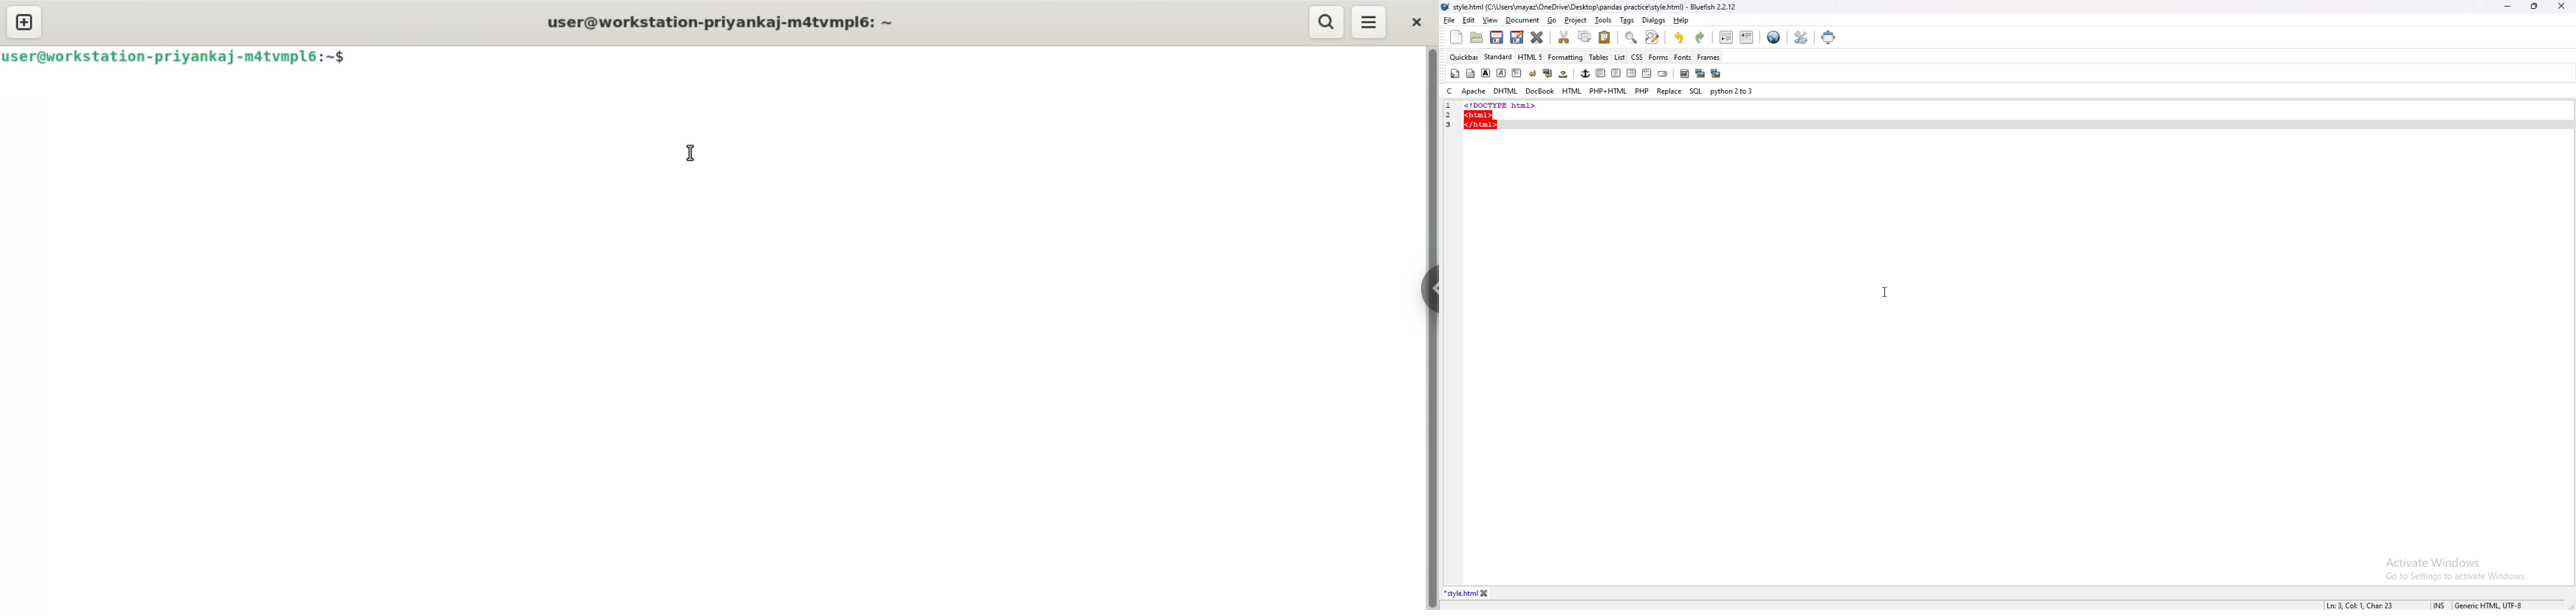  Describe the element at coordinates (1727, 37) in the screenshot. I see `unindent` at that location.